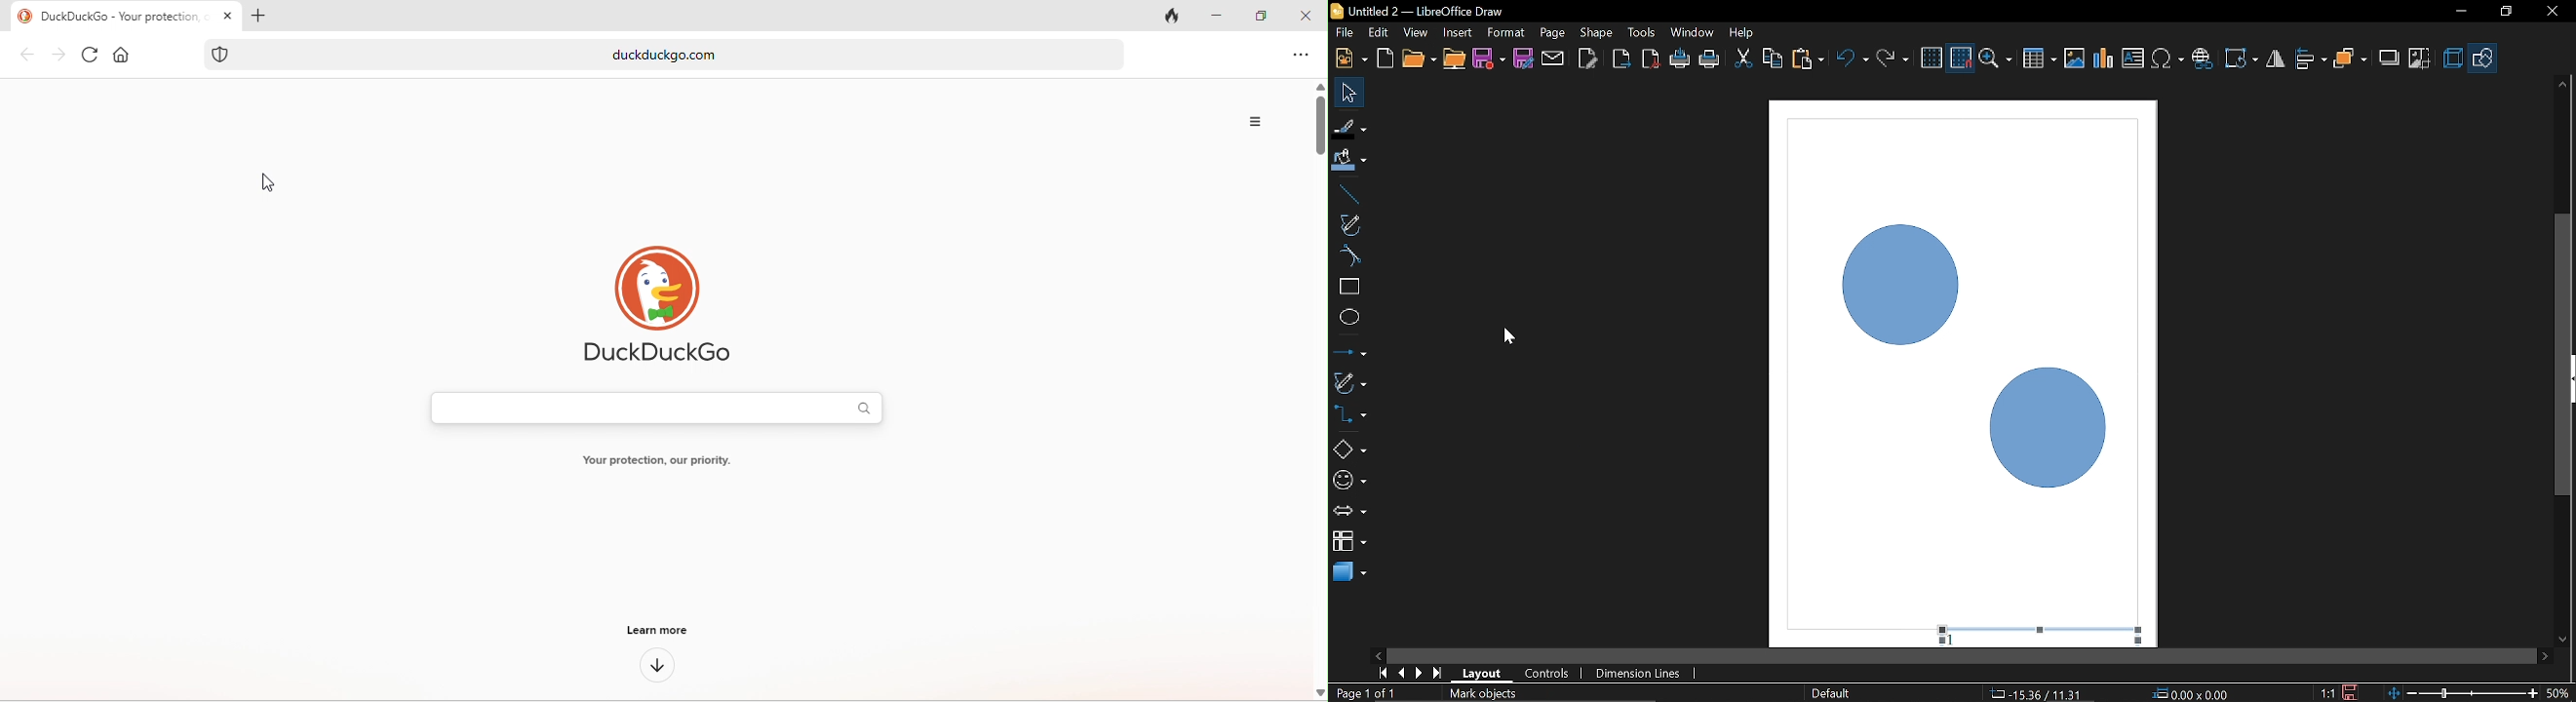  What do you see at coordinates (1652, 60) in the screenshot?
I see `Export directly as pdf` at bounding box center [1652, 60].